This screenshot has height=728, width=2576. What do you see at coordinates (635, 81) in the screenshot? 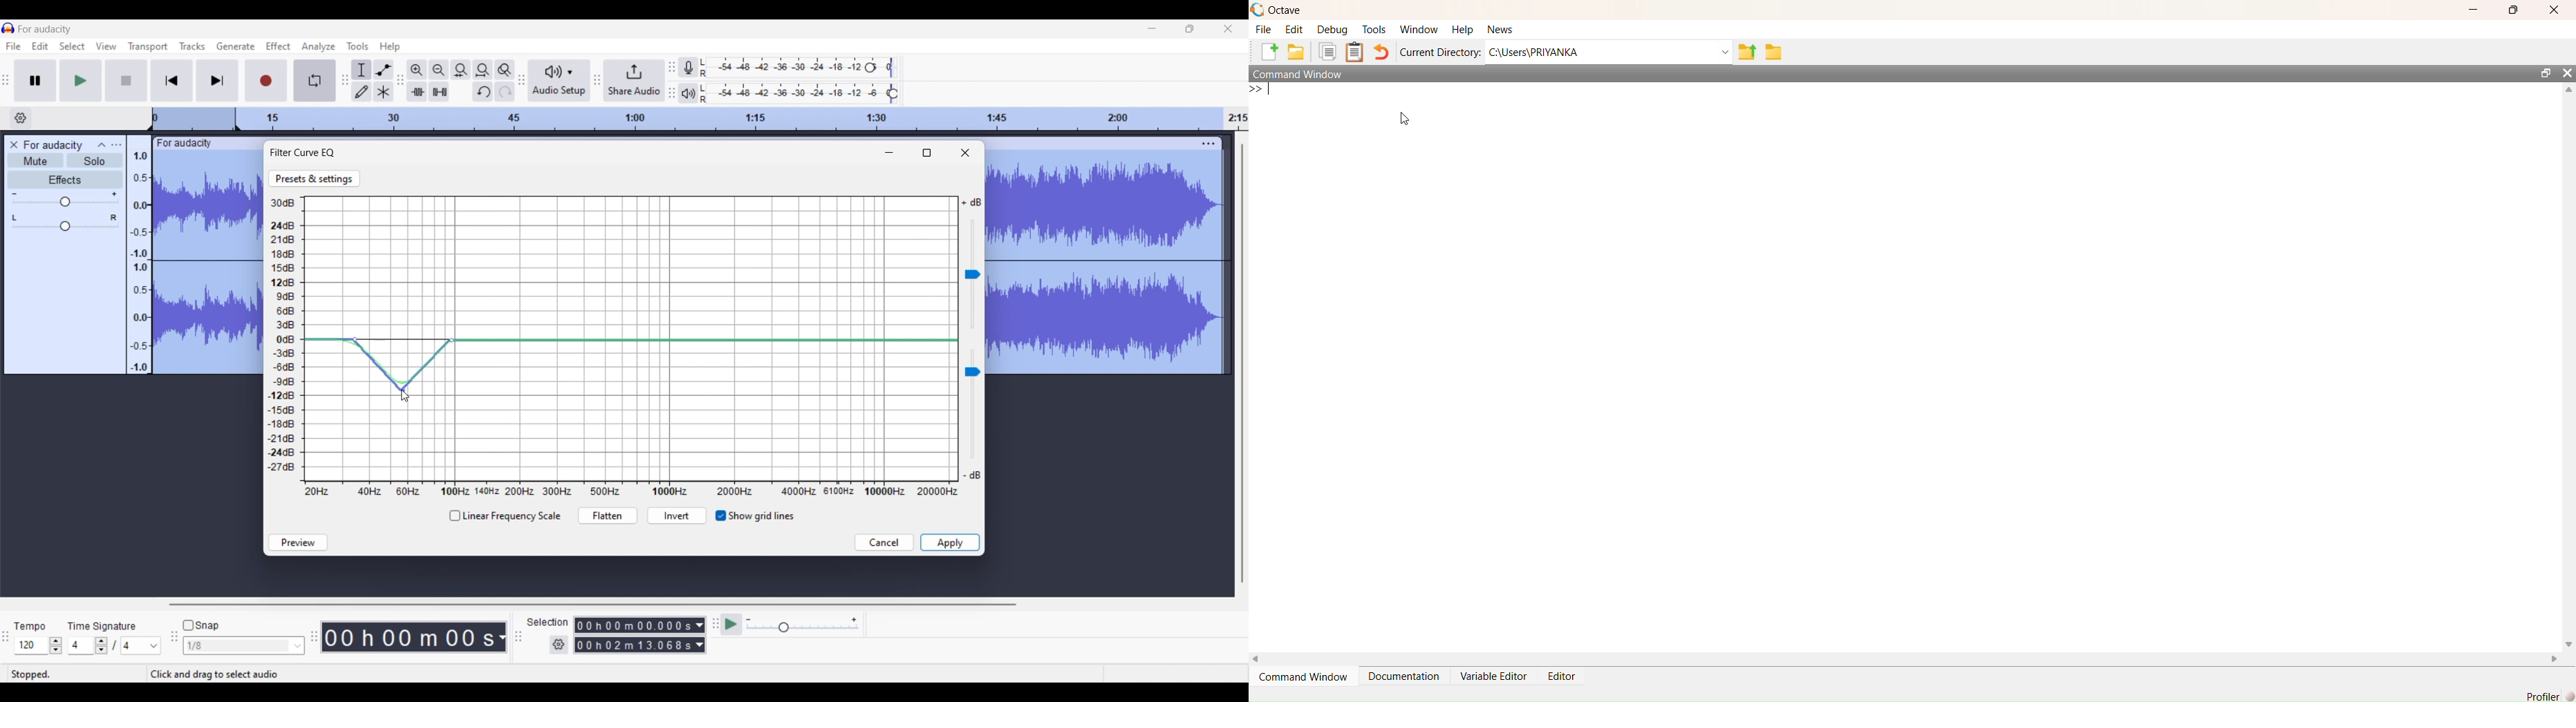
I see `Share audio` at bounding box center [635, 81].